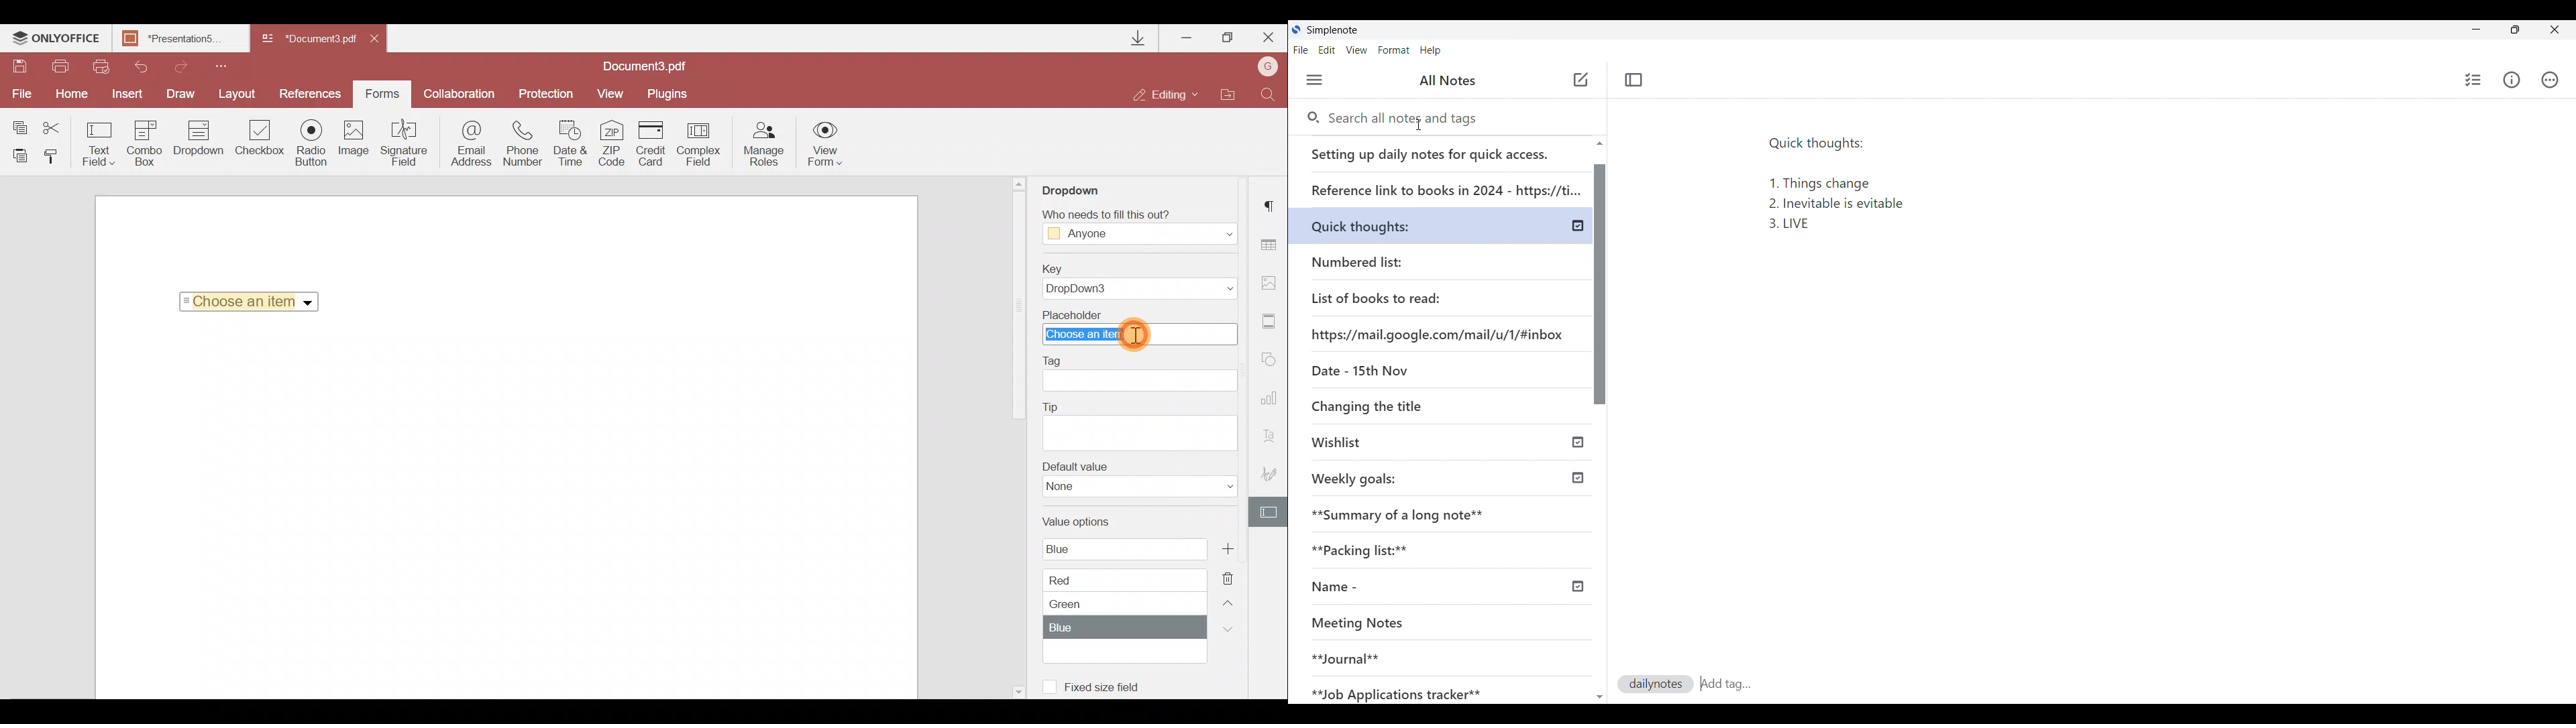 The image size is (2576, 728). I want to click on Summary, so click(1448, 511).